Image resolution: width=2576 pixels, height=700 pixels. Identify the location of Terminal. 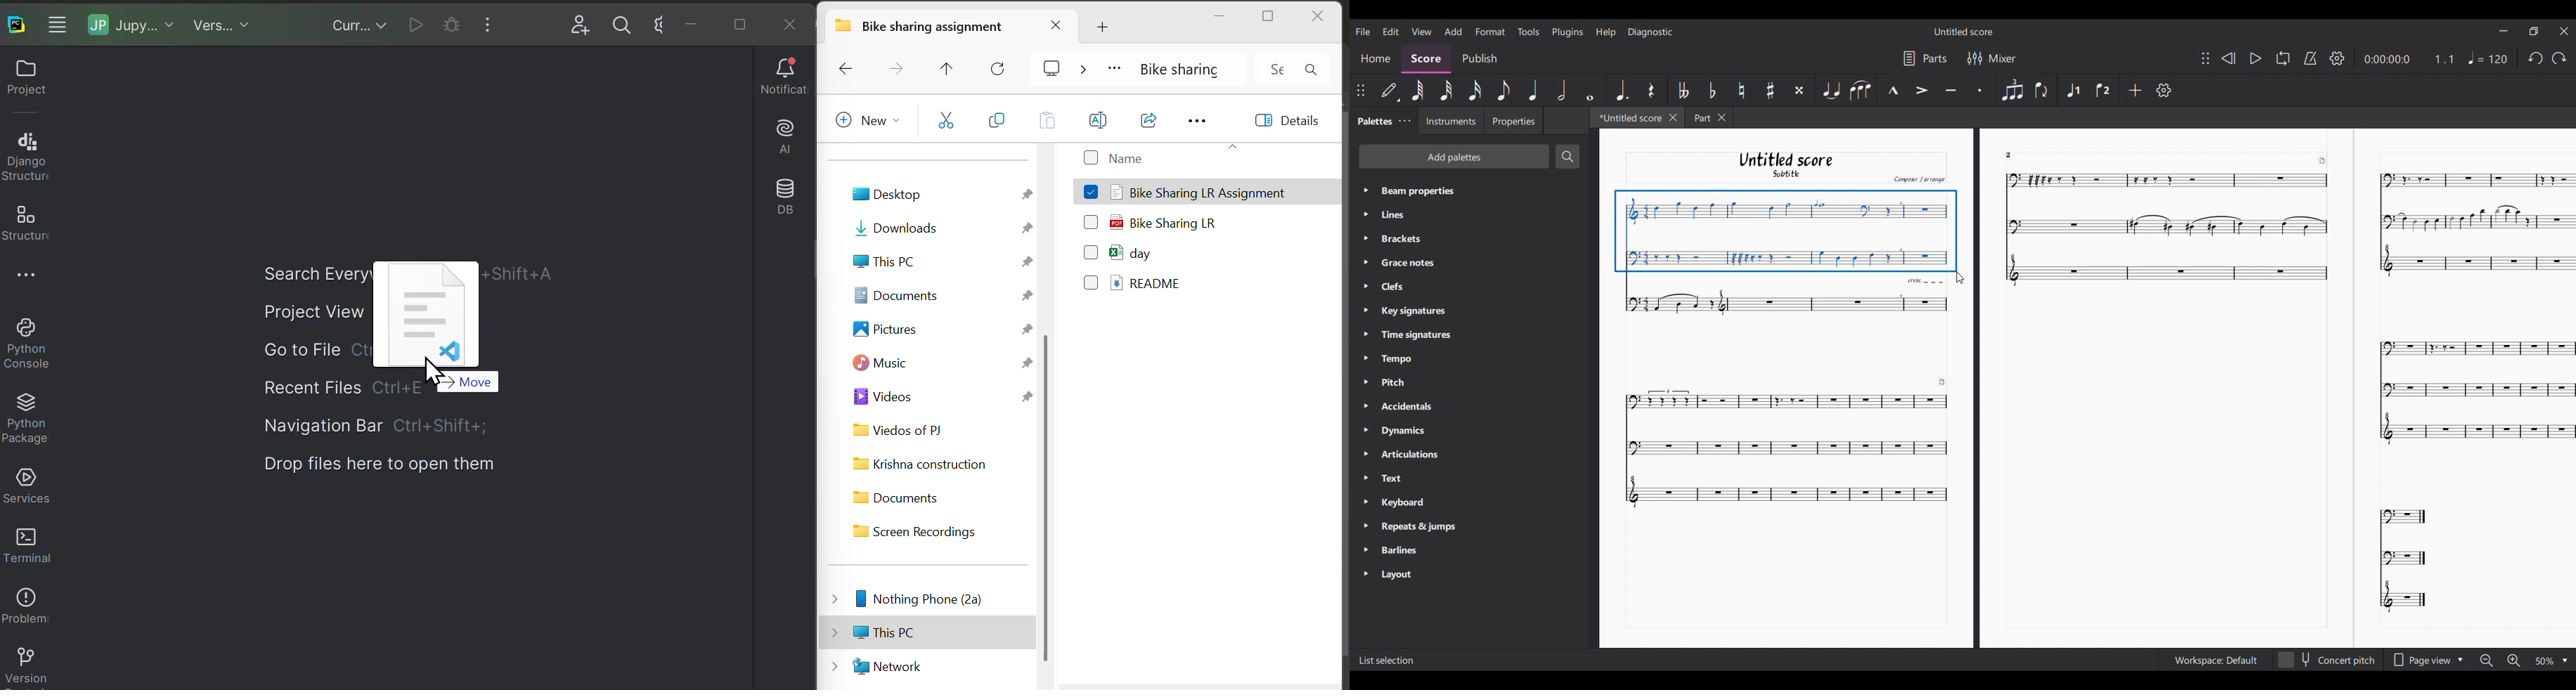
(29, 543).